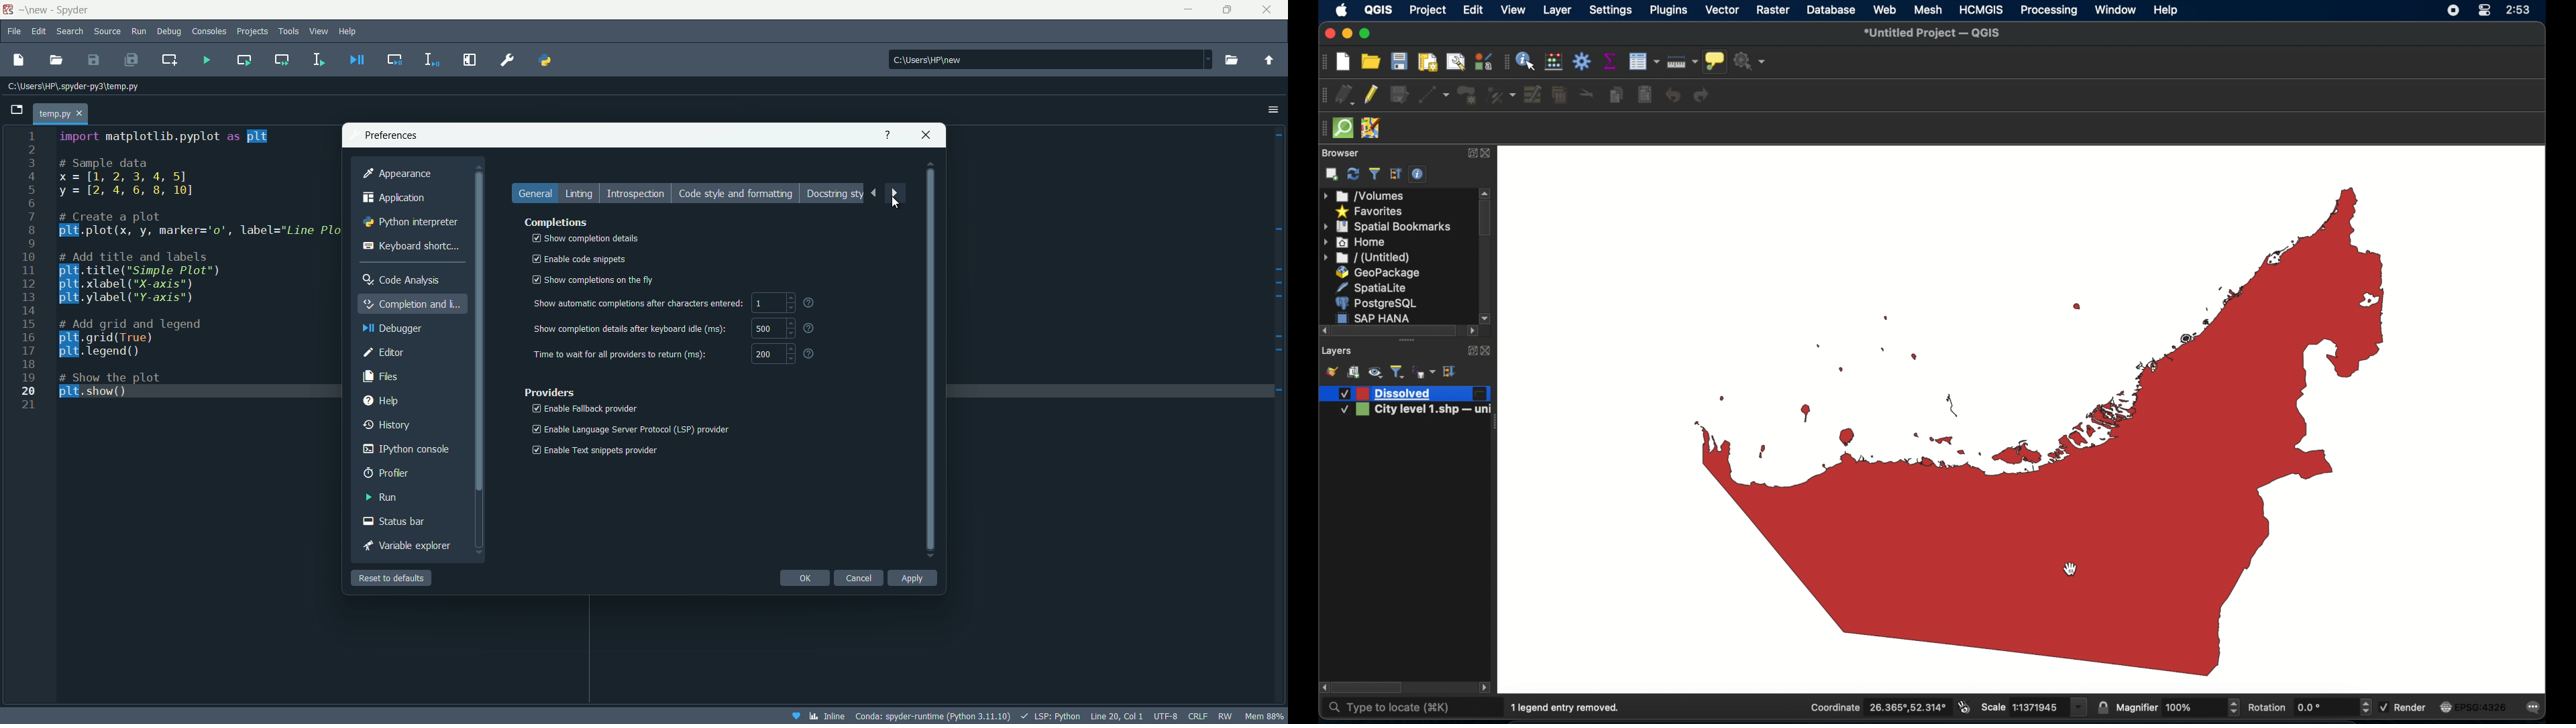  What do you see at coordinates (927, 133) in the screenshot?
I see `close` at bounding box center [927, 133].